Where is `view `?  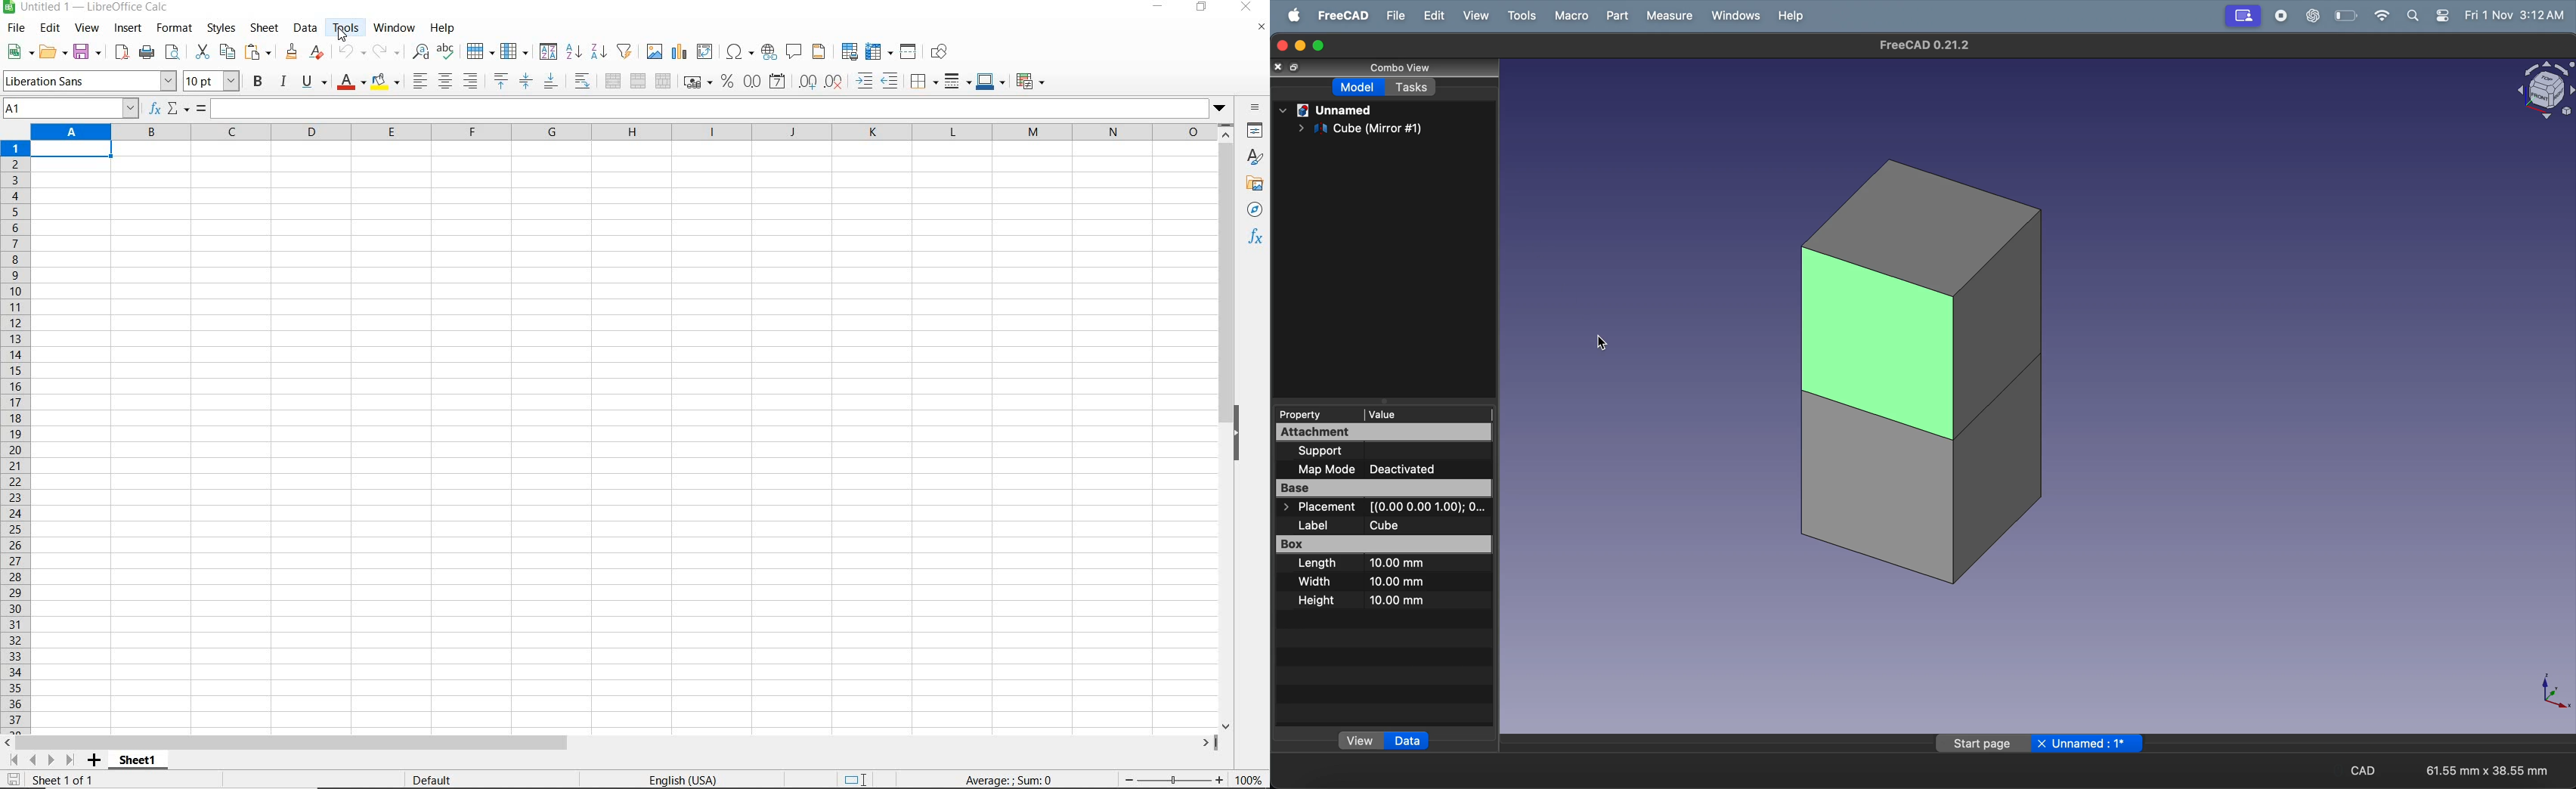 view  is located at coordinates (1358, 739).